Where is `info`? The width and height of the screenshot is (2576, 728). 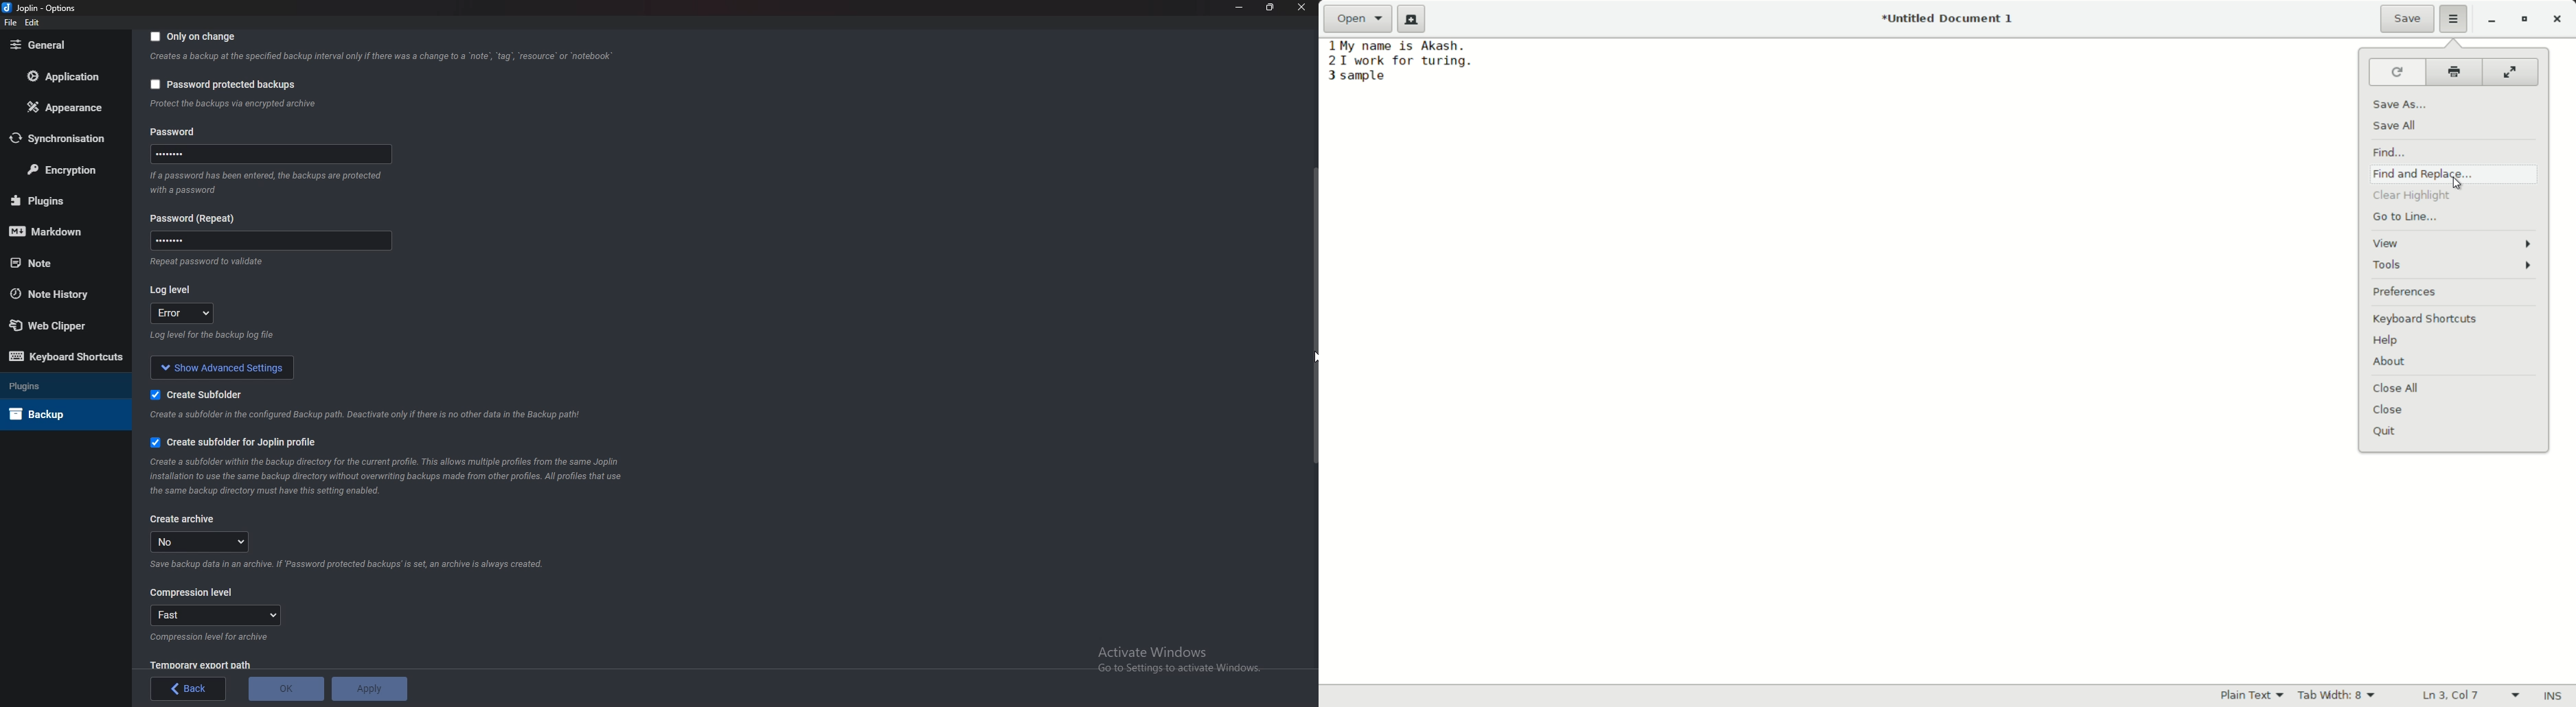 info is located at coordinates (233, 104).